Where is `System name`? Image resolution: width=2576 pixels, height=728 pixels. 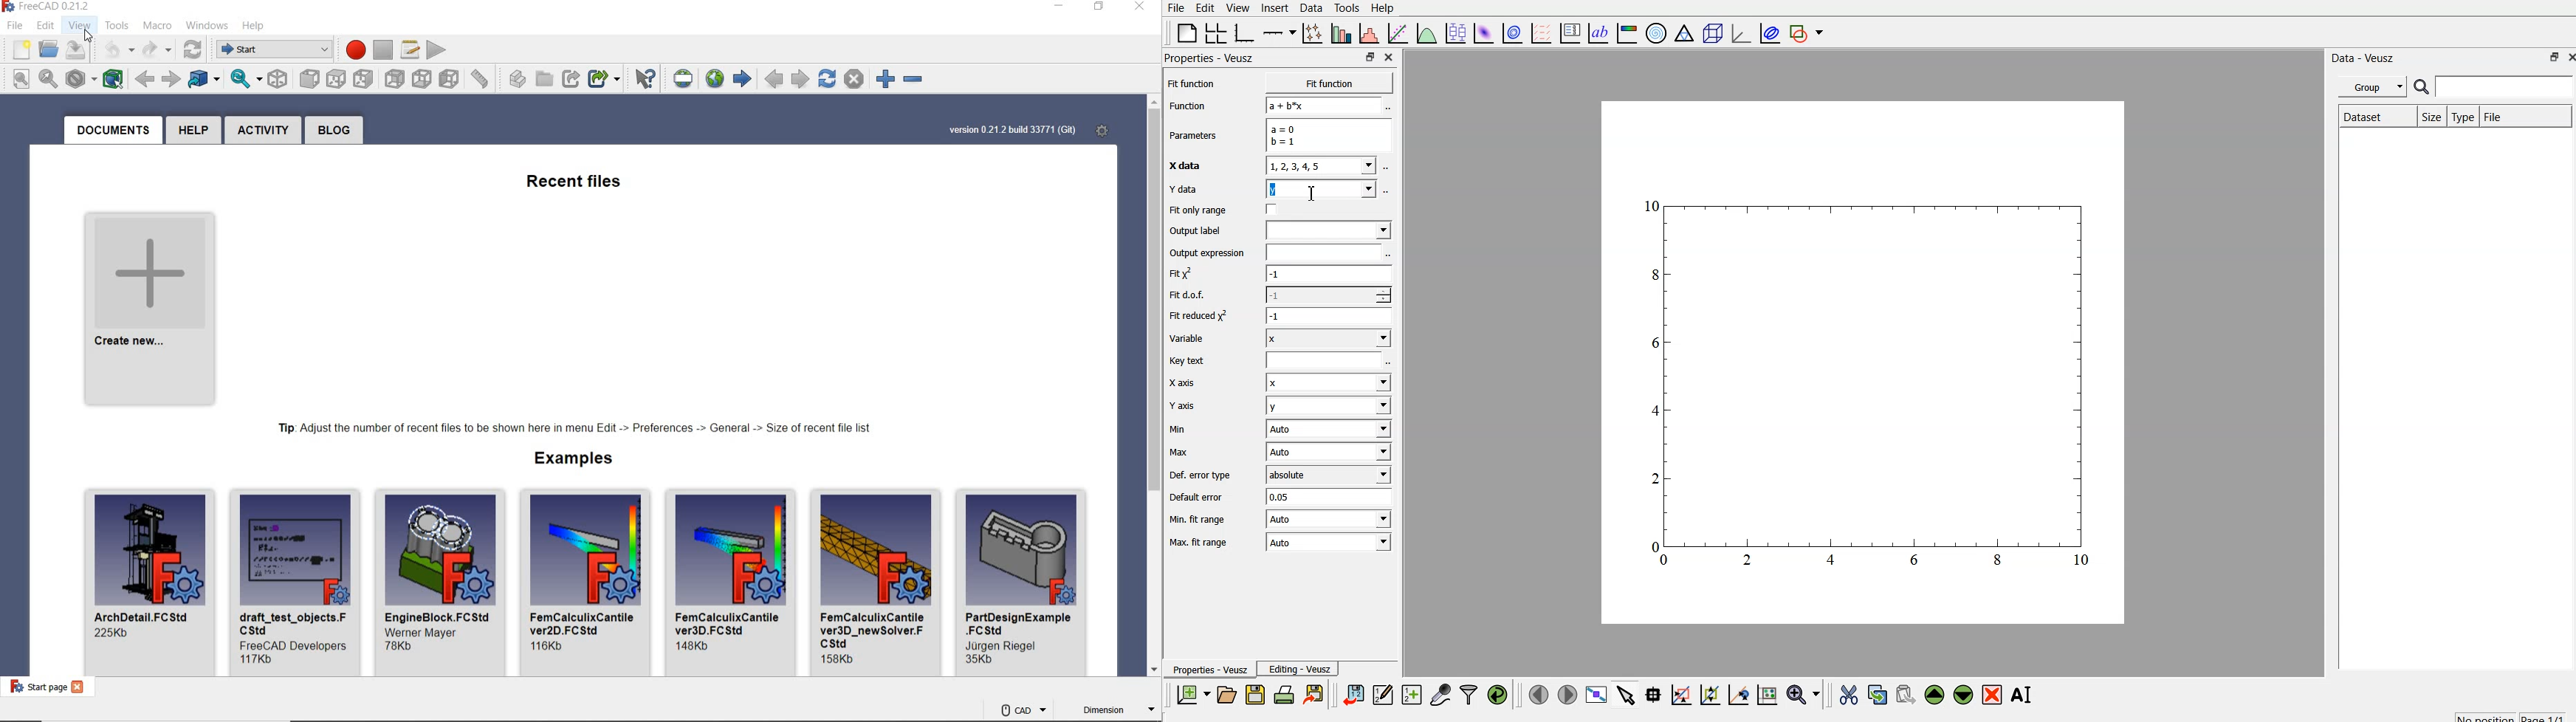
System name is located at coordinates (46, 8).